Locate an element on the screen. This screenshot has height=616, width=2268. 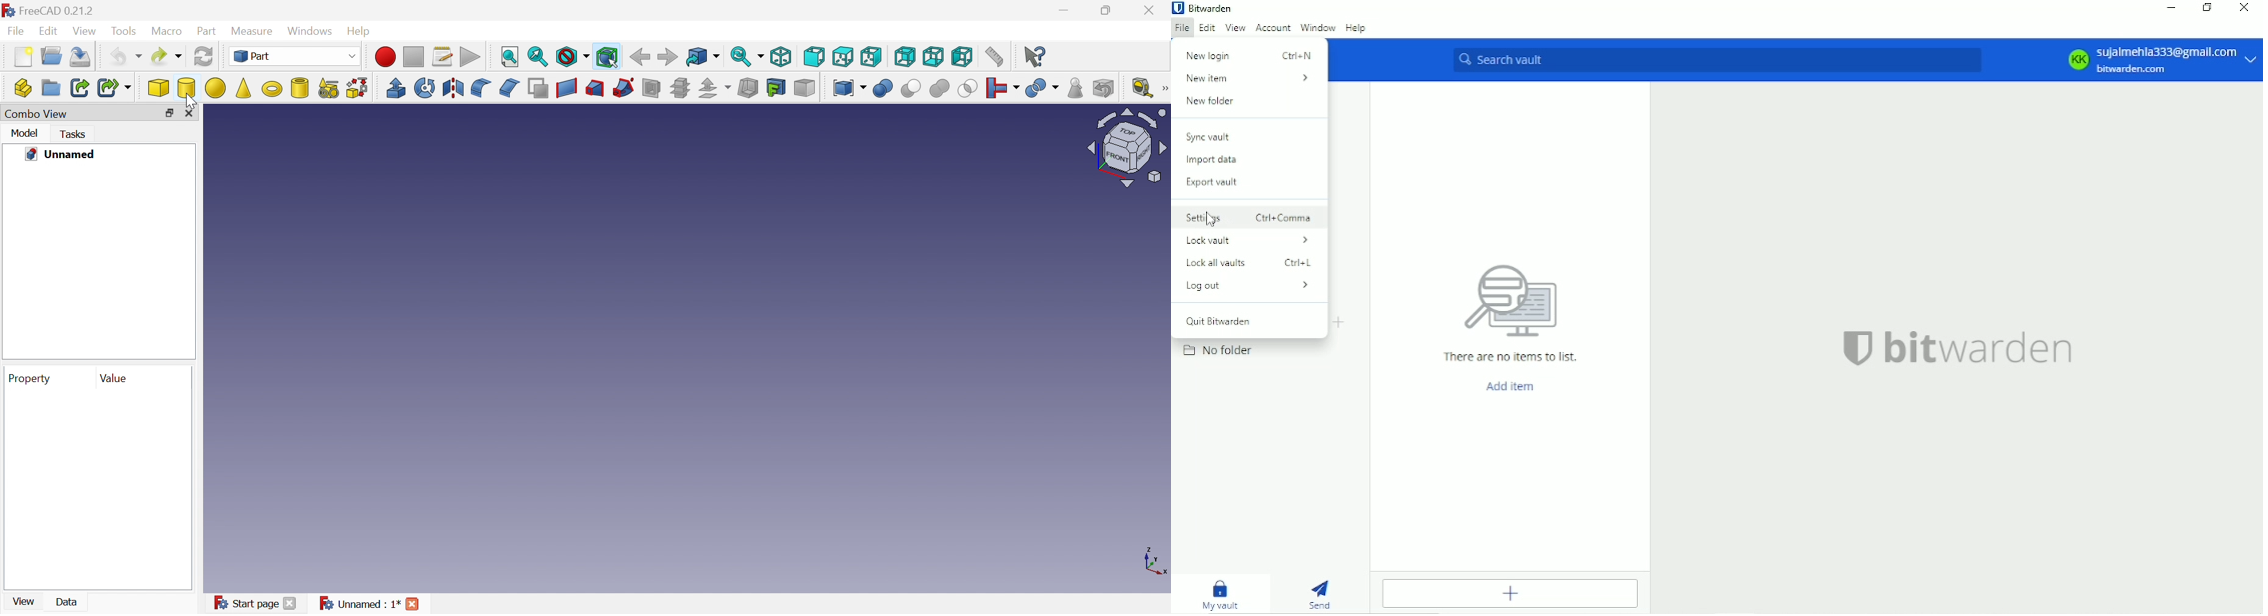
Torus is located at coordinates (273, 88).